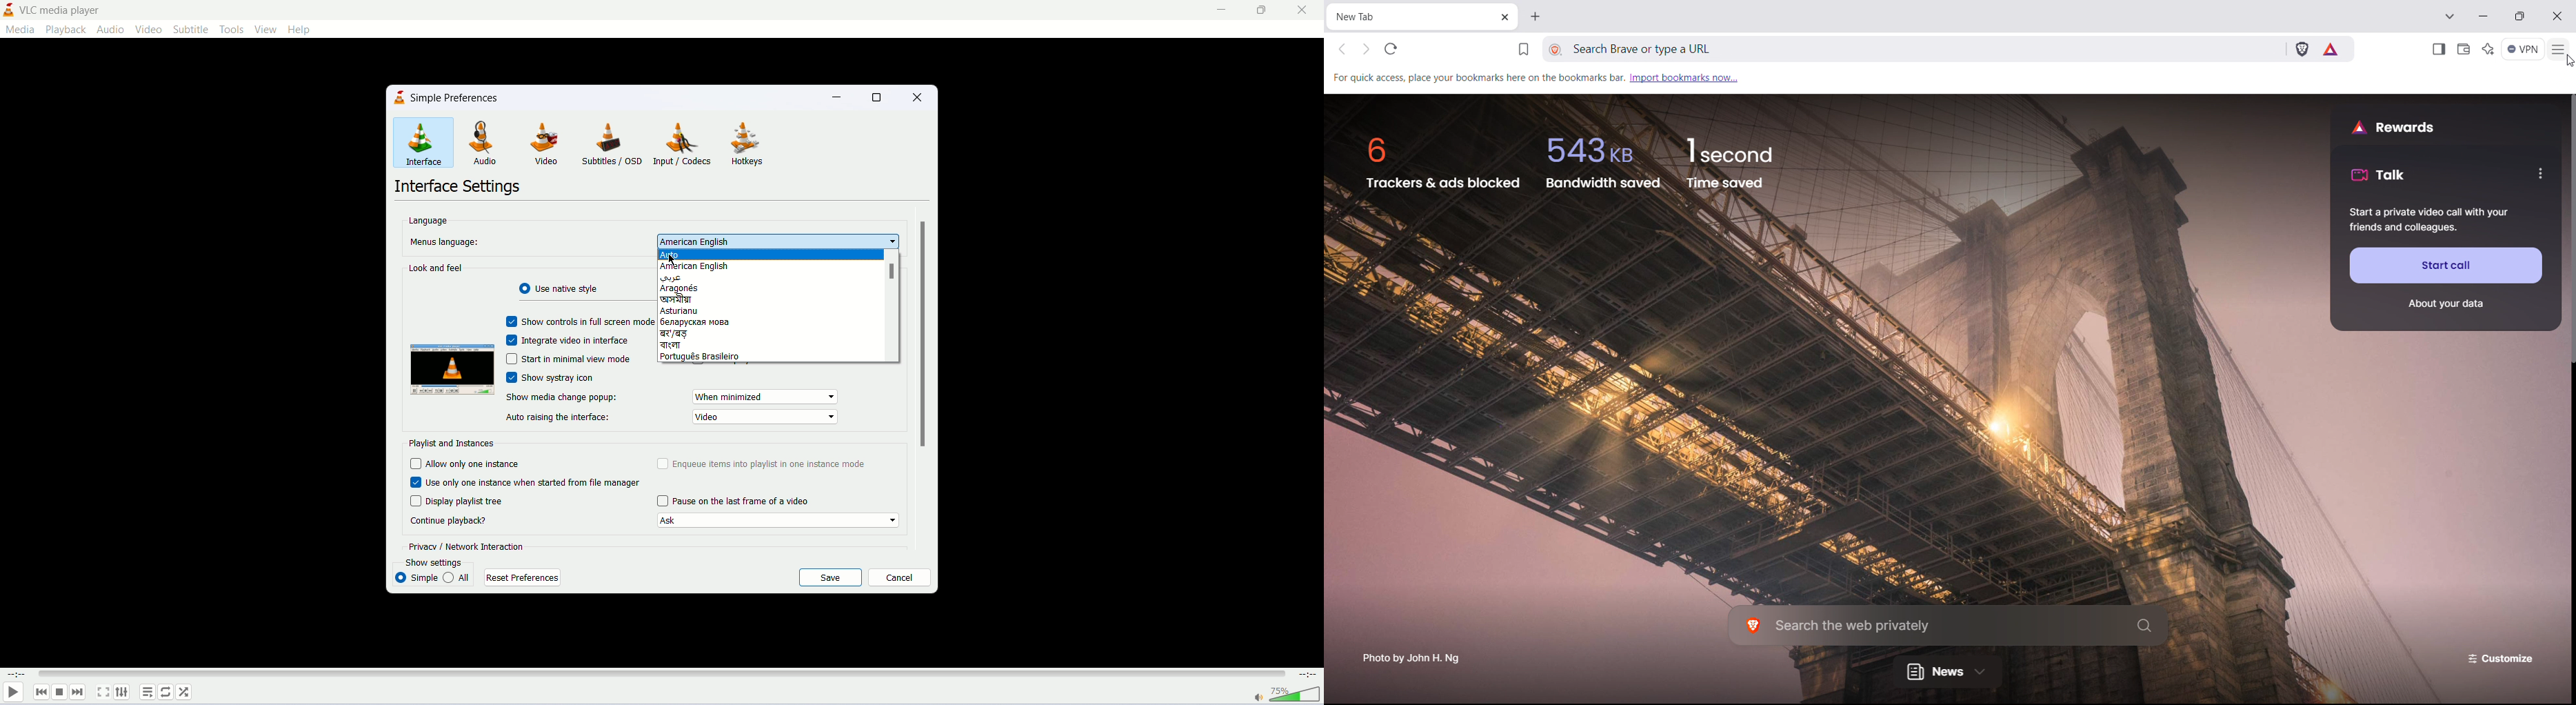 This screenshot has width=2576, height=728. Describe the element at coordinates (900, 578) in the screenshot. I see `cancel` at that location.